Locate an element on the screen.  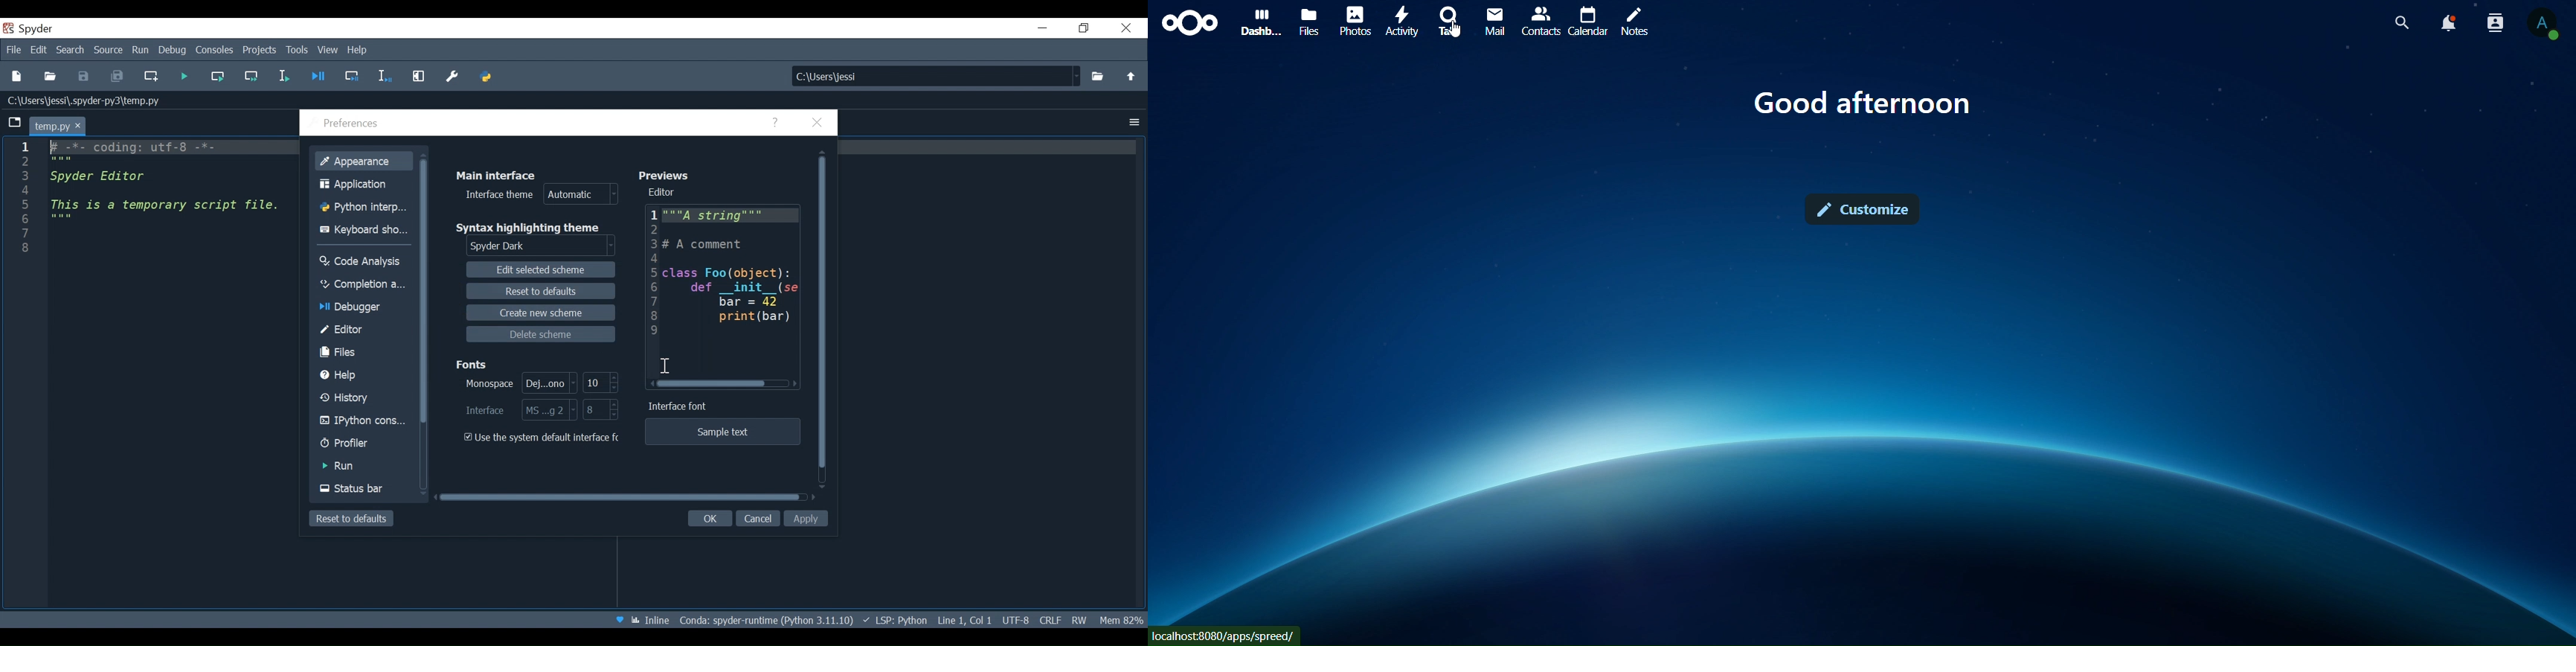
Run is located at coordinates (363, 466).